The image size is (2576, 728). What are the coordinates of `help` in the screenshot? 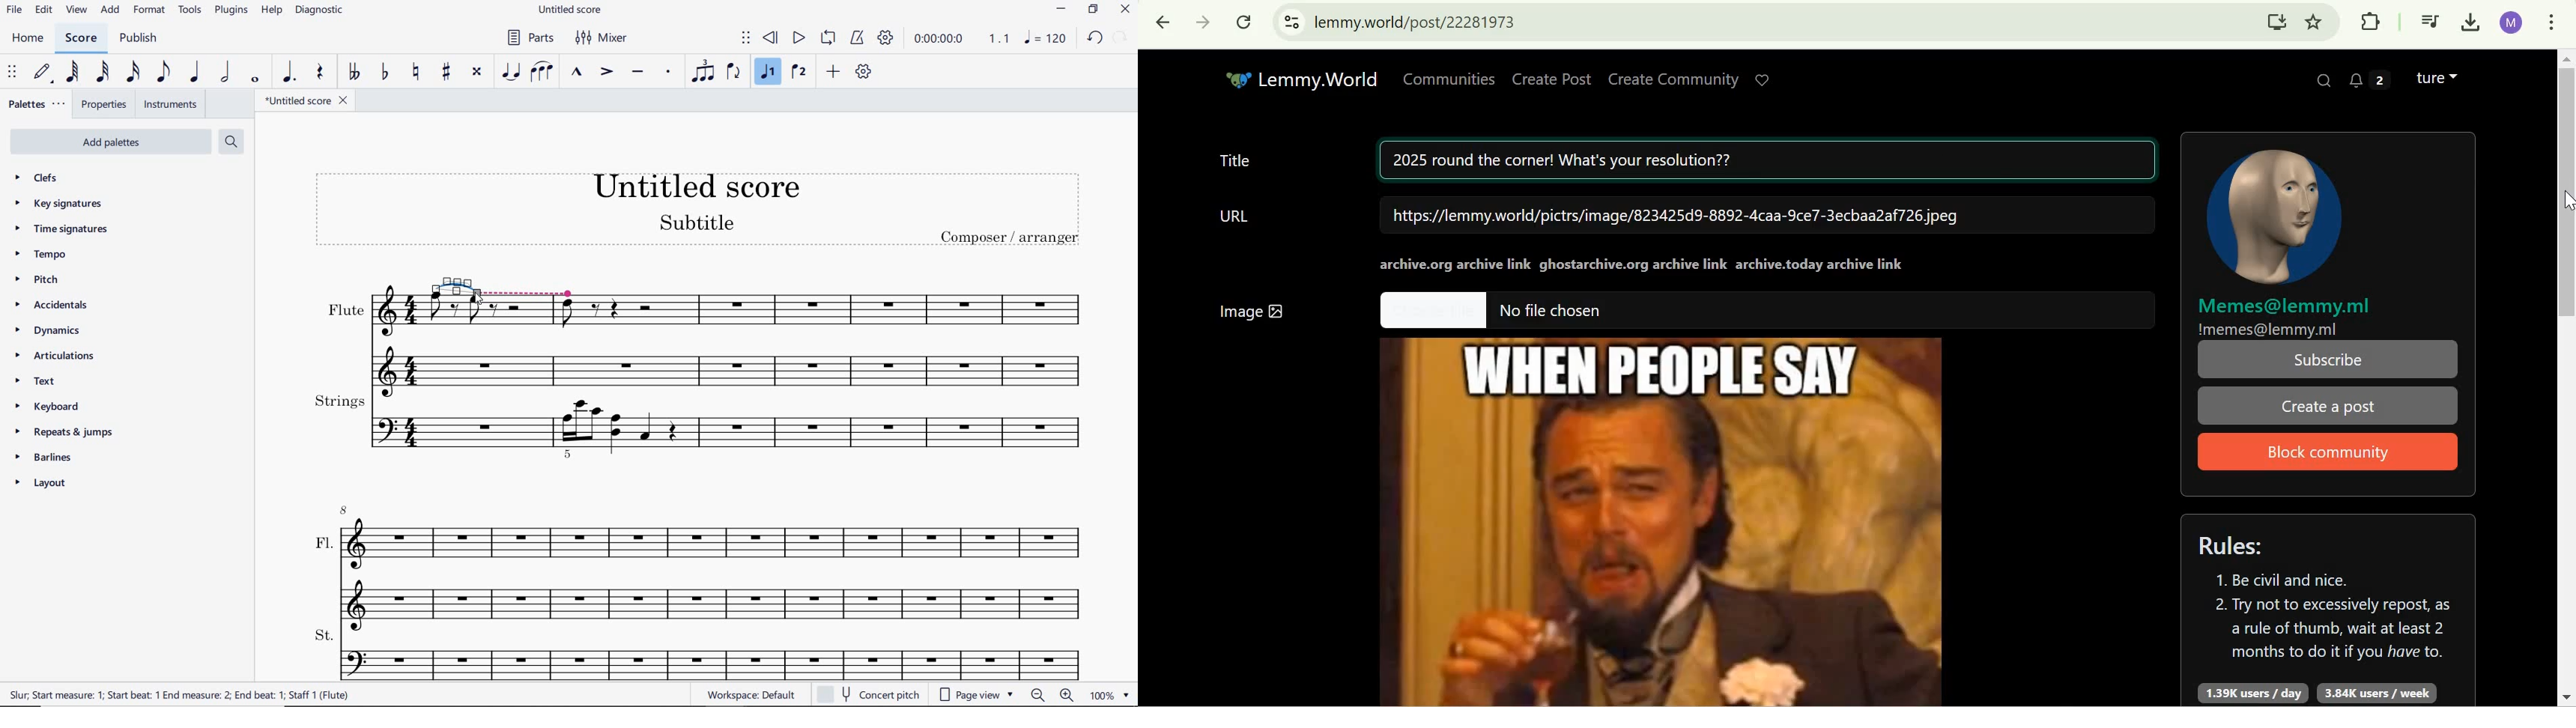 It's located at (272, 11).